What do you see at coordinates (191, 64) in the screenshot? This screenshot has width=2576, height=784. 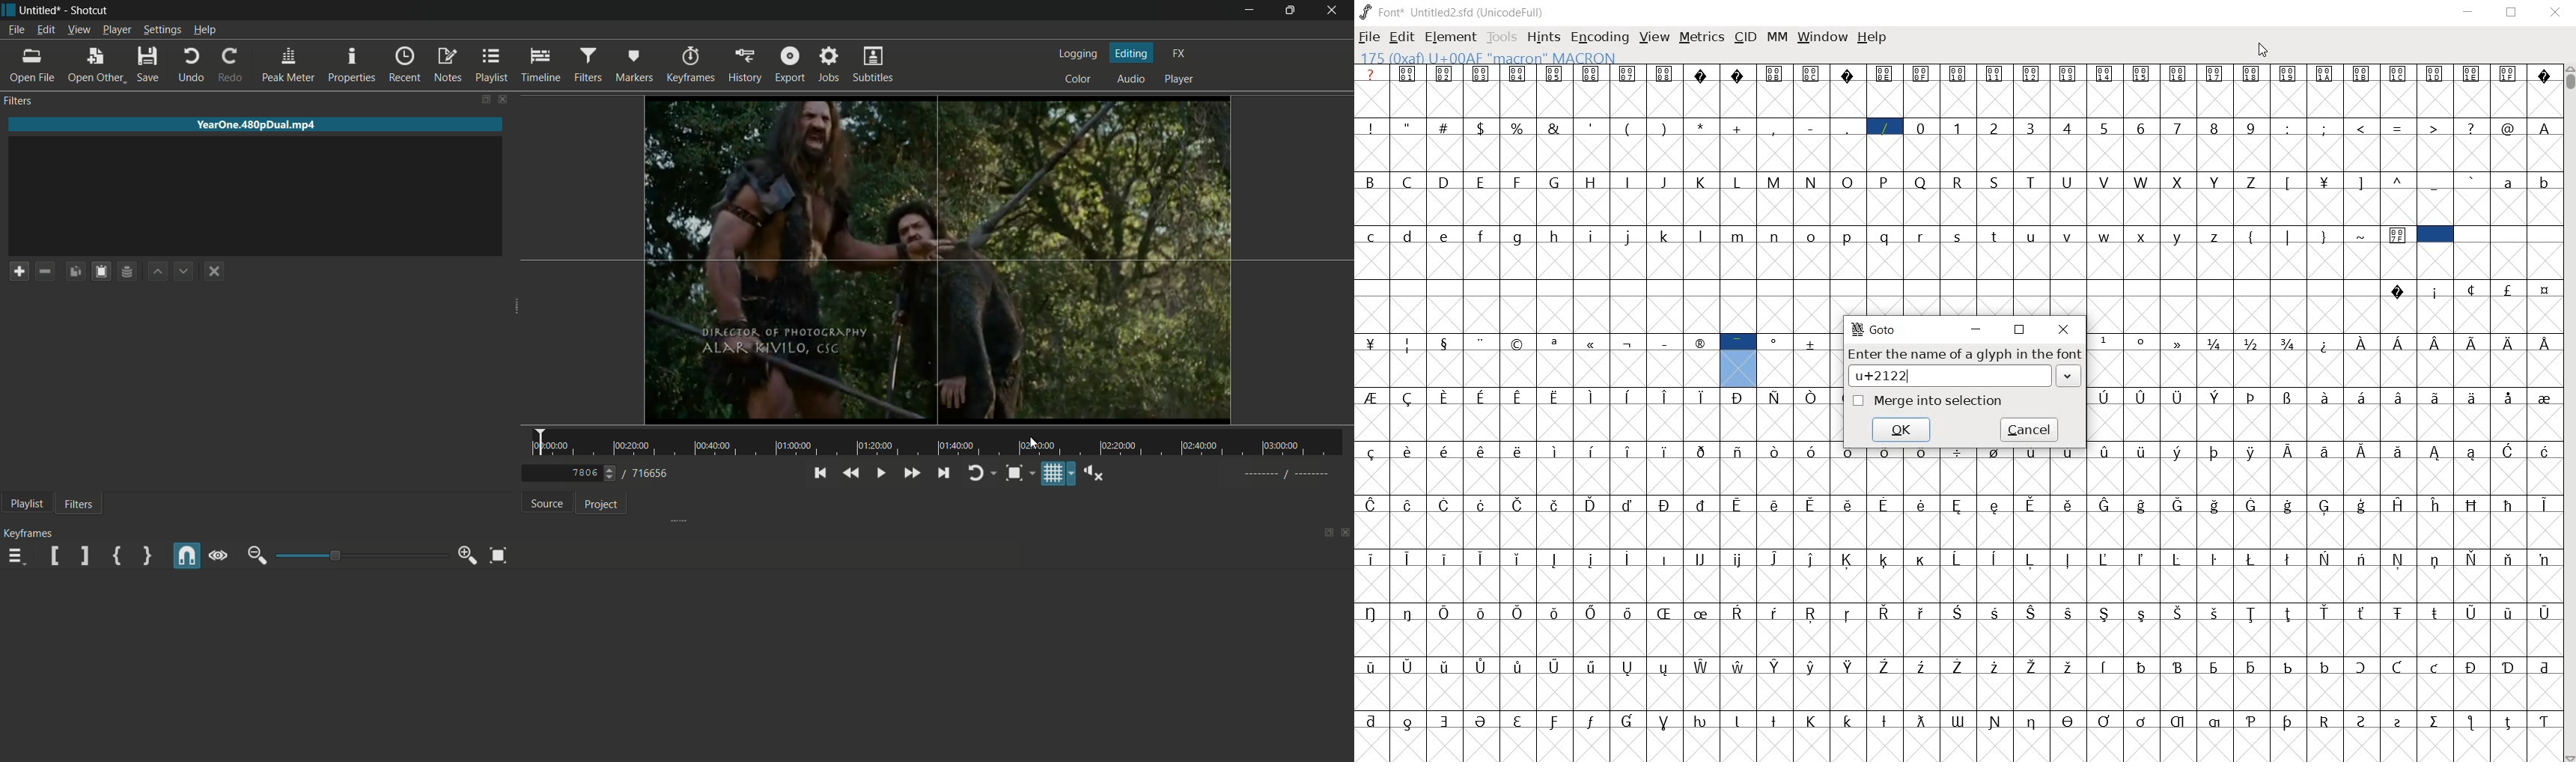 I see `undo` at bounding box center [191, 64].